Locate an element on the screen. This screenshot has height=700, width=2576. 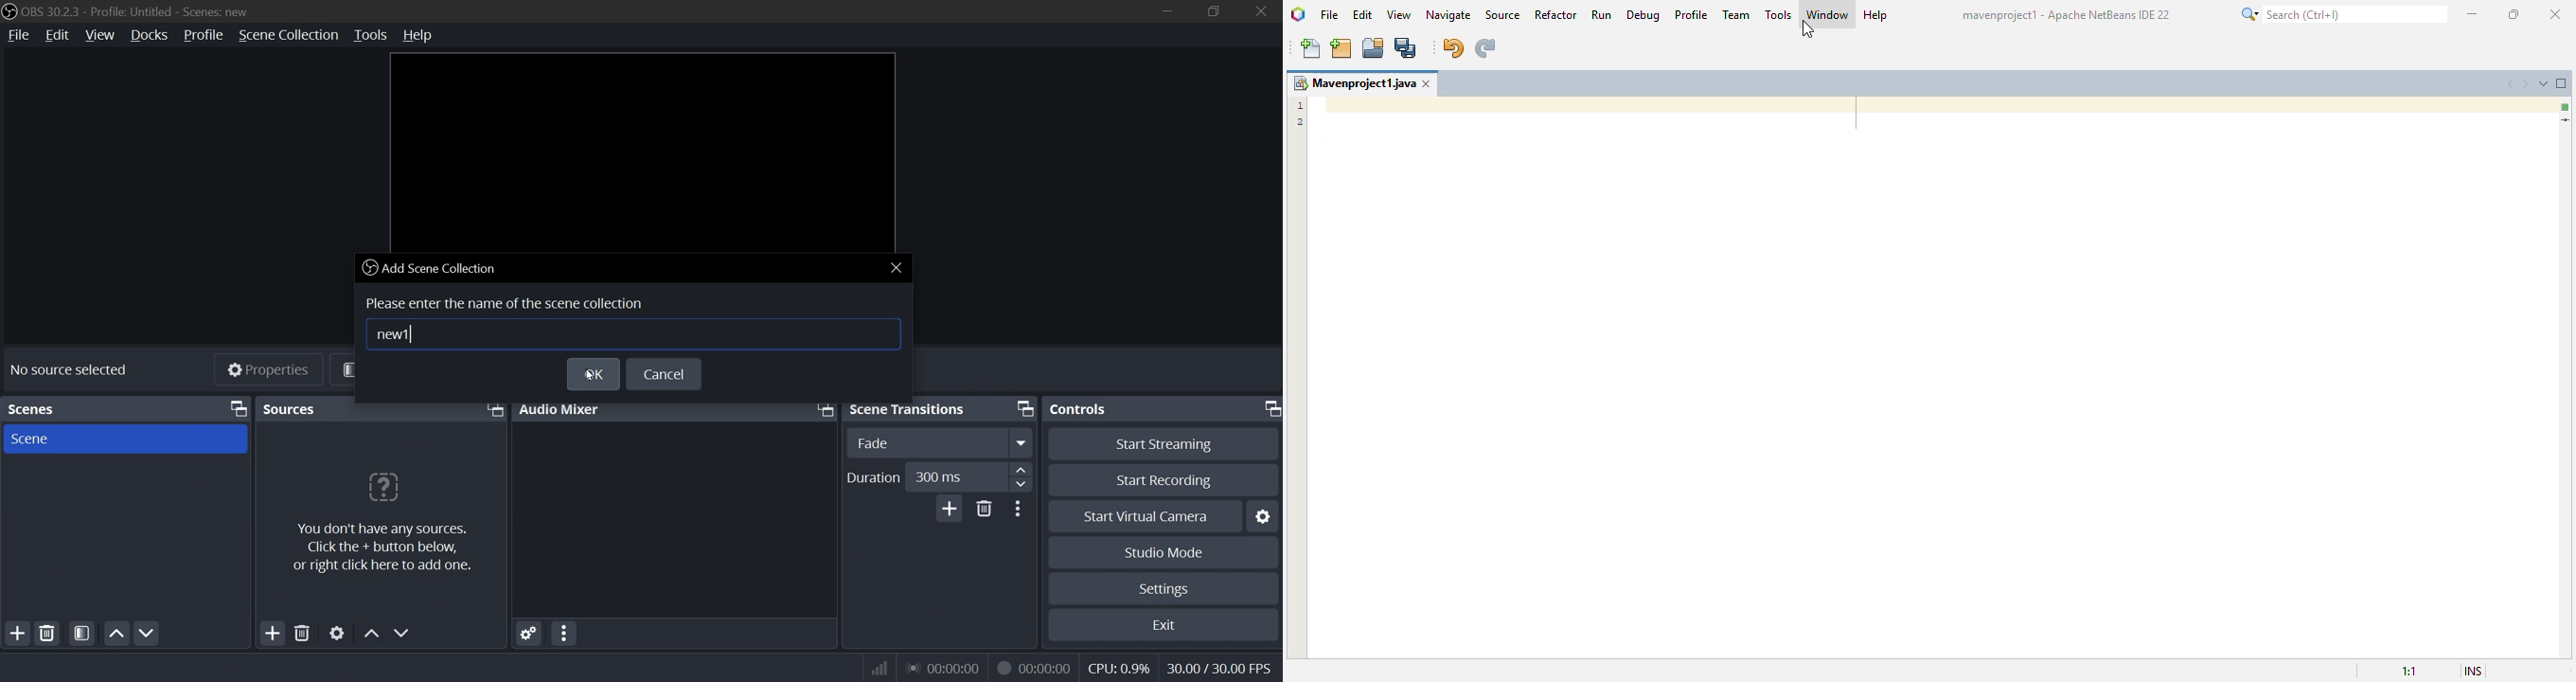
more is located at coordinates (565, 633).